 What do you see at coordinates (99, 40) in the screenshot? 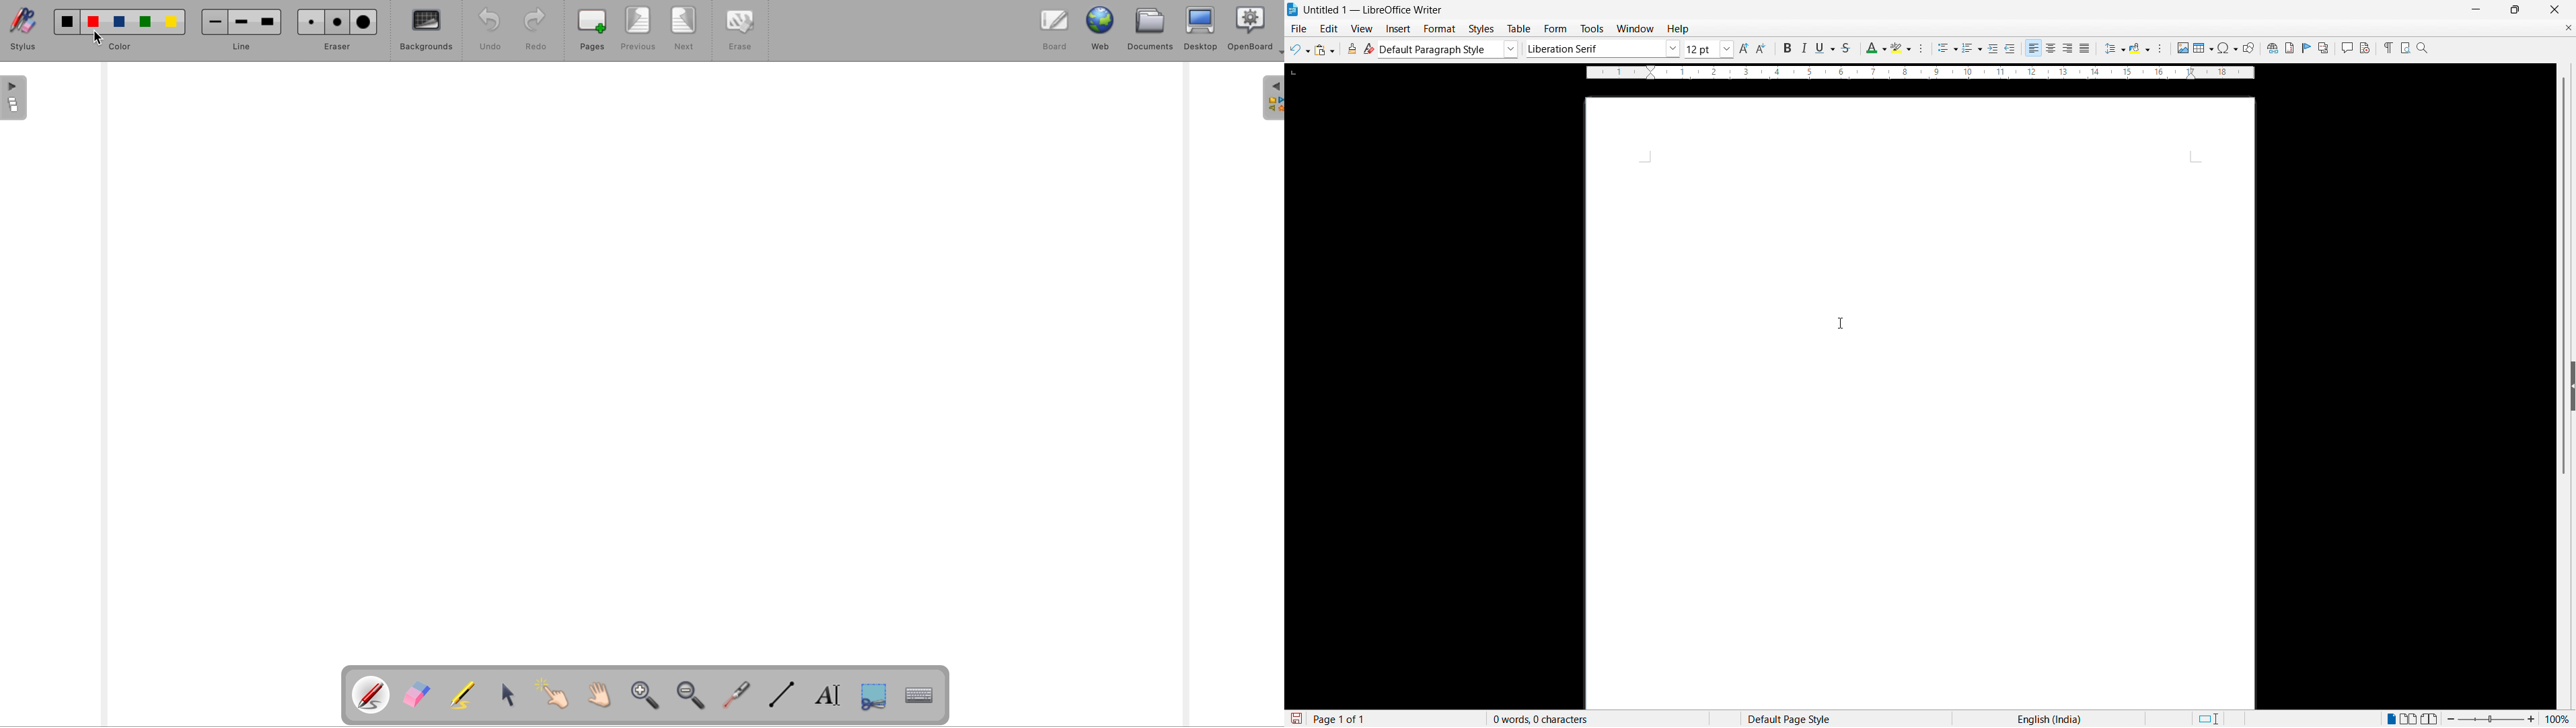
I see `cursor` at bounding box center [99, 40].